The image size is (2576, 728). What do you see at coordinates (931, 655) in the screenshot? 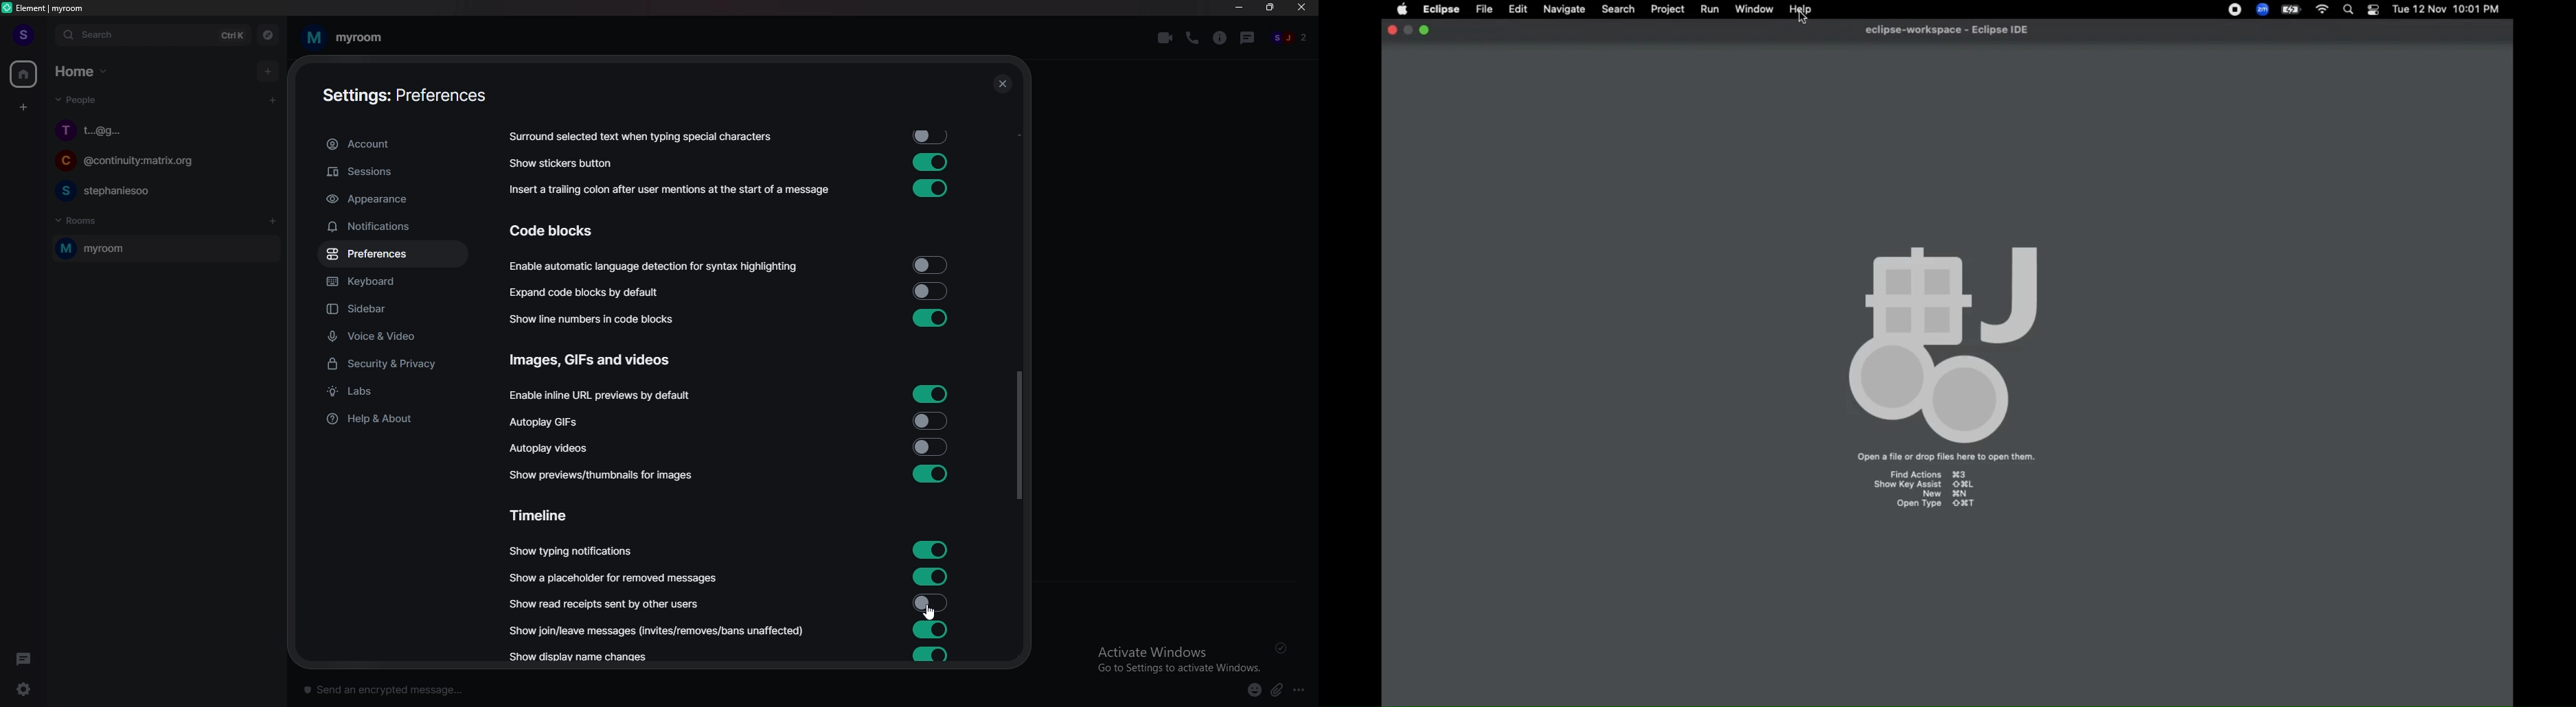
I see `toggle` at bounding box center [931, 655].